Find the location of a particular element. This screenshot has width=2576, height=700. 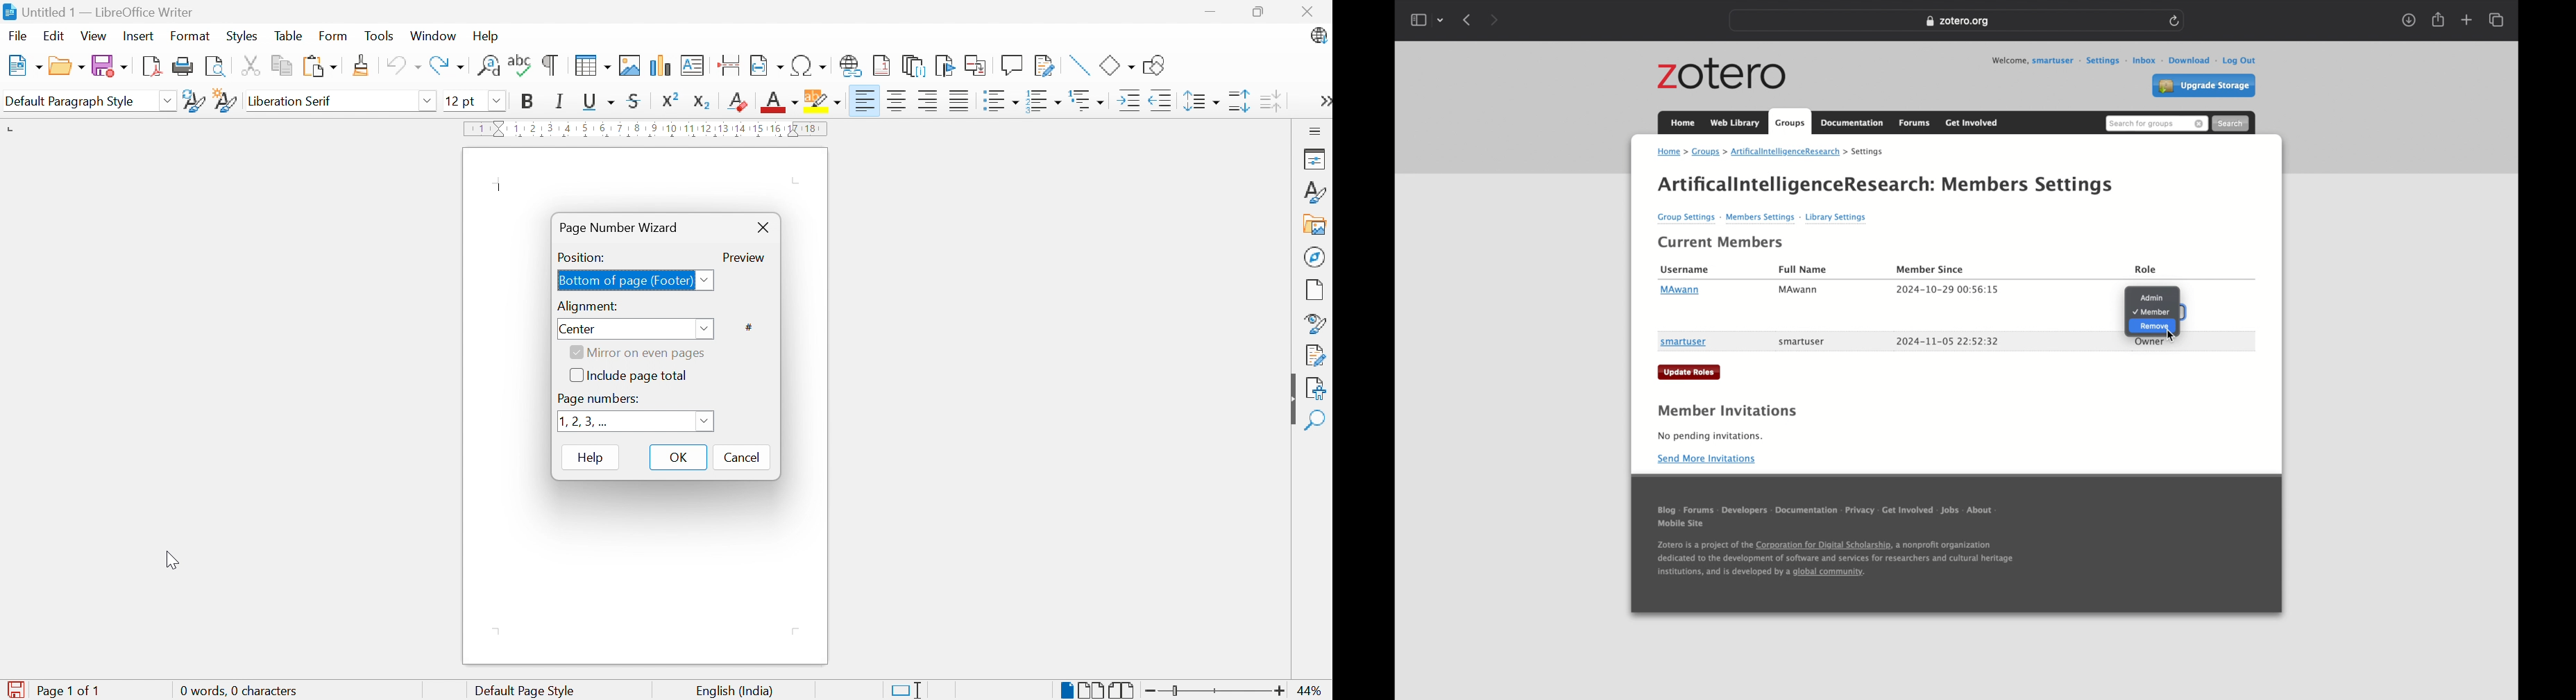

The document has been modified. Click to save the document. is located at coordinates (13, 690).